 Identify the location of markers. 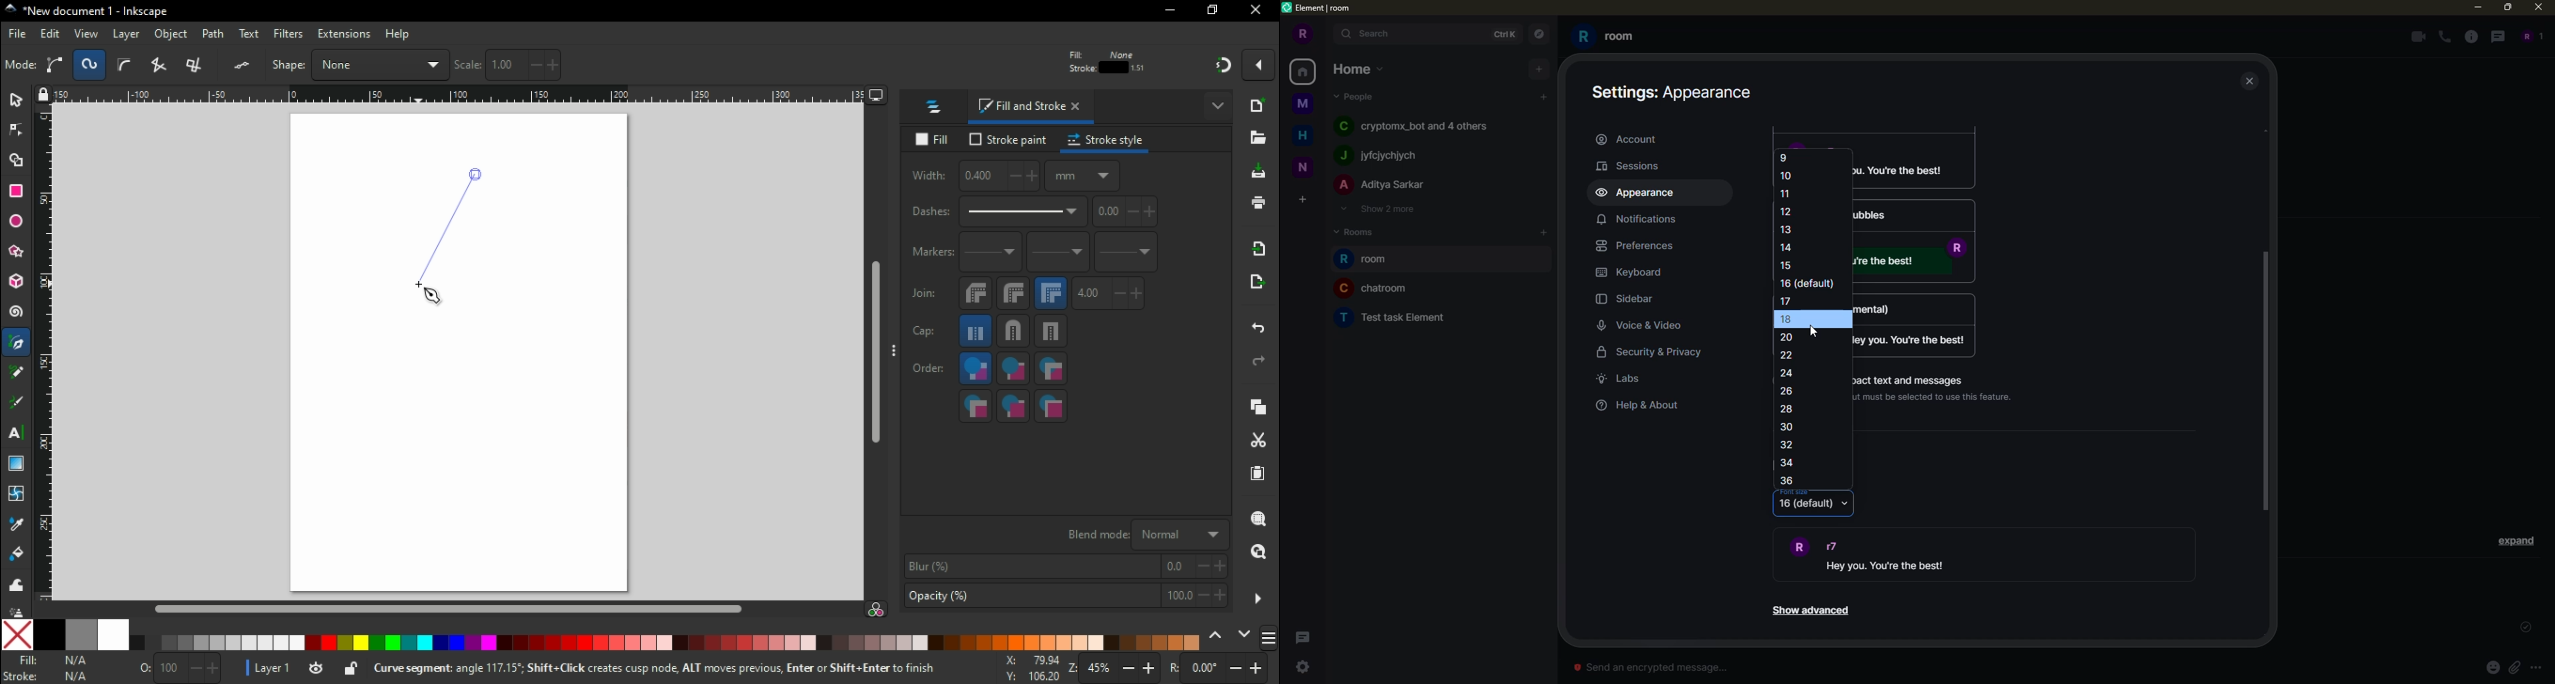
(932, 256).